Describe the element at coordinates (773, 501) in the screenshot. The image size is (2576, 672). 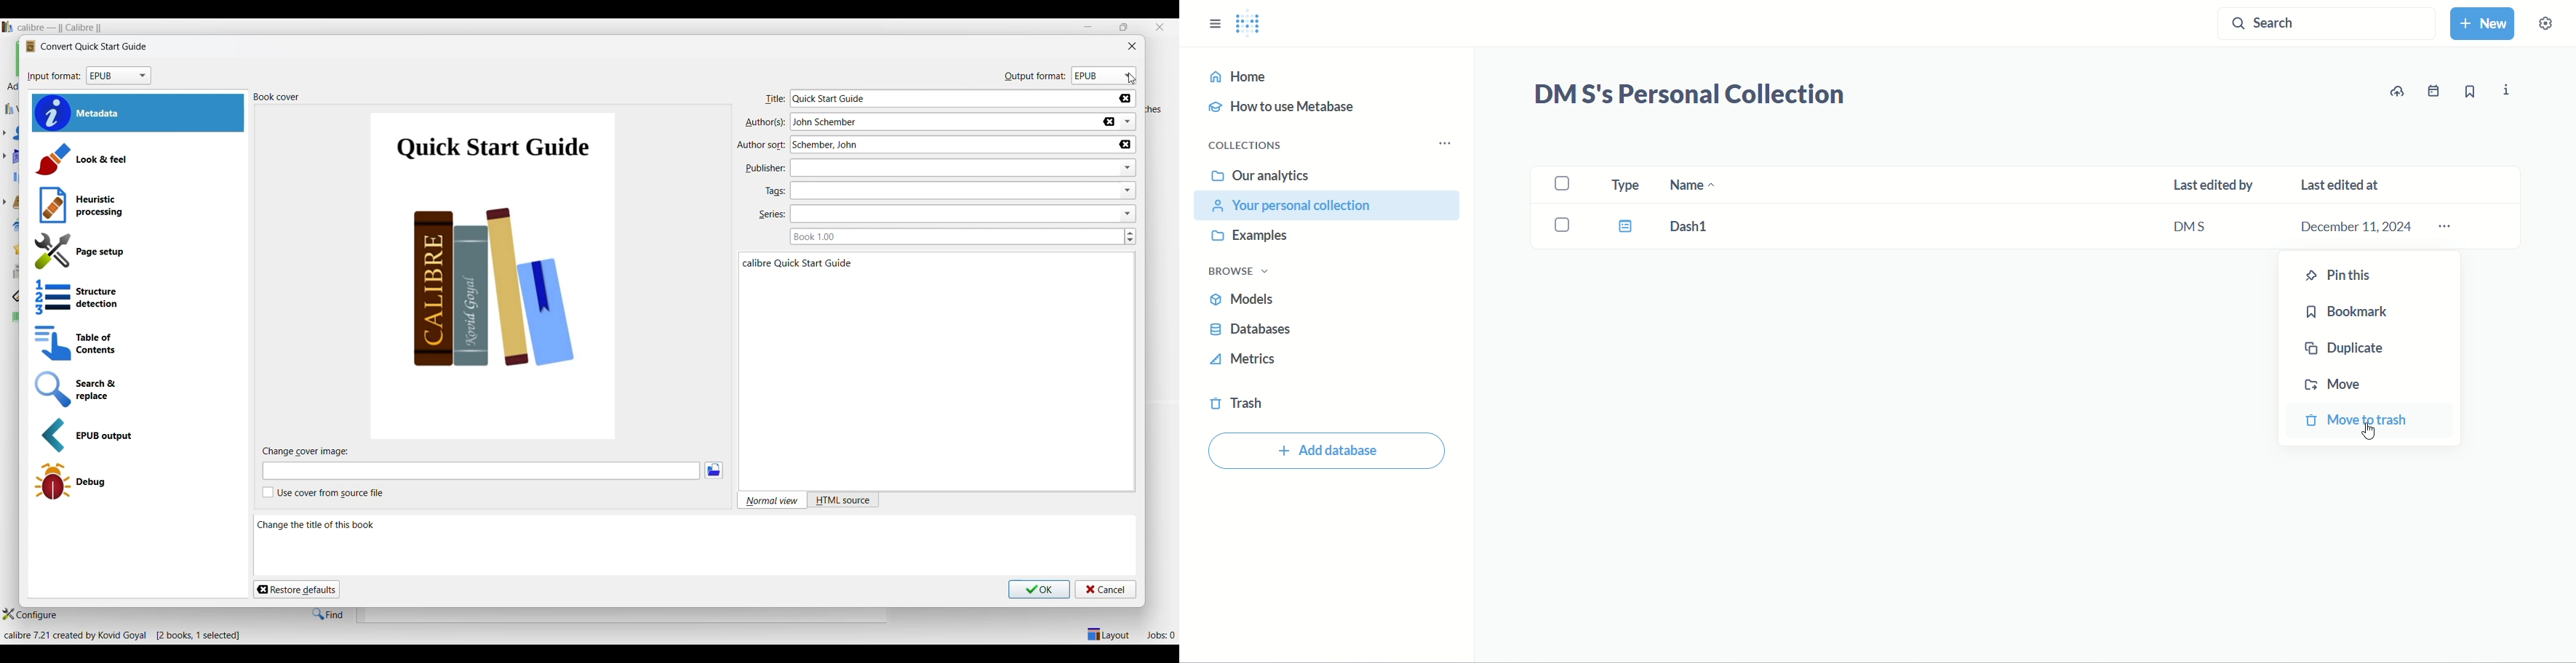
I see `Normal view` at that location.